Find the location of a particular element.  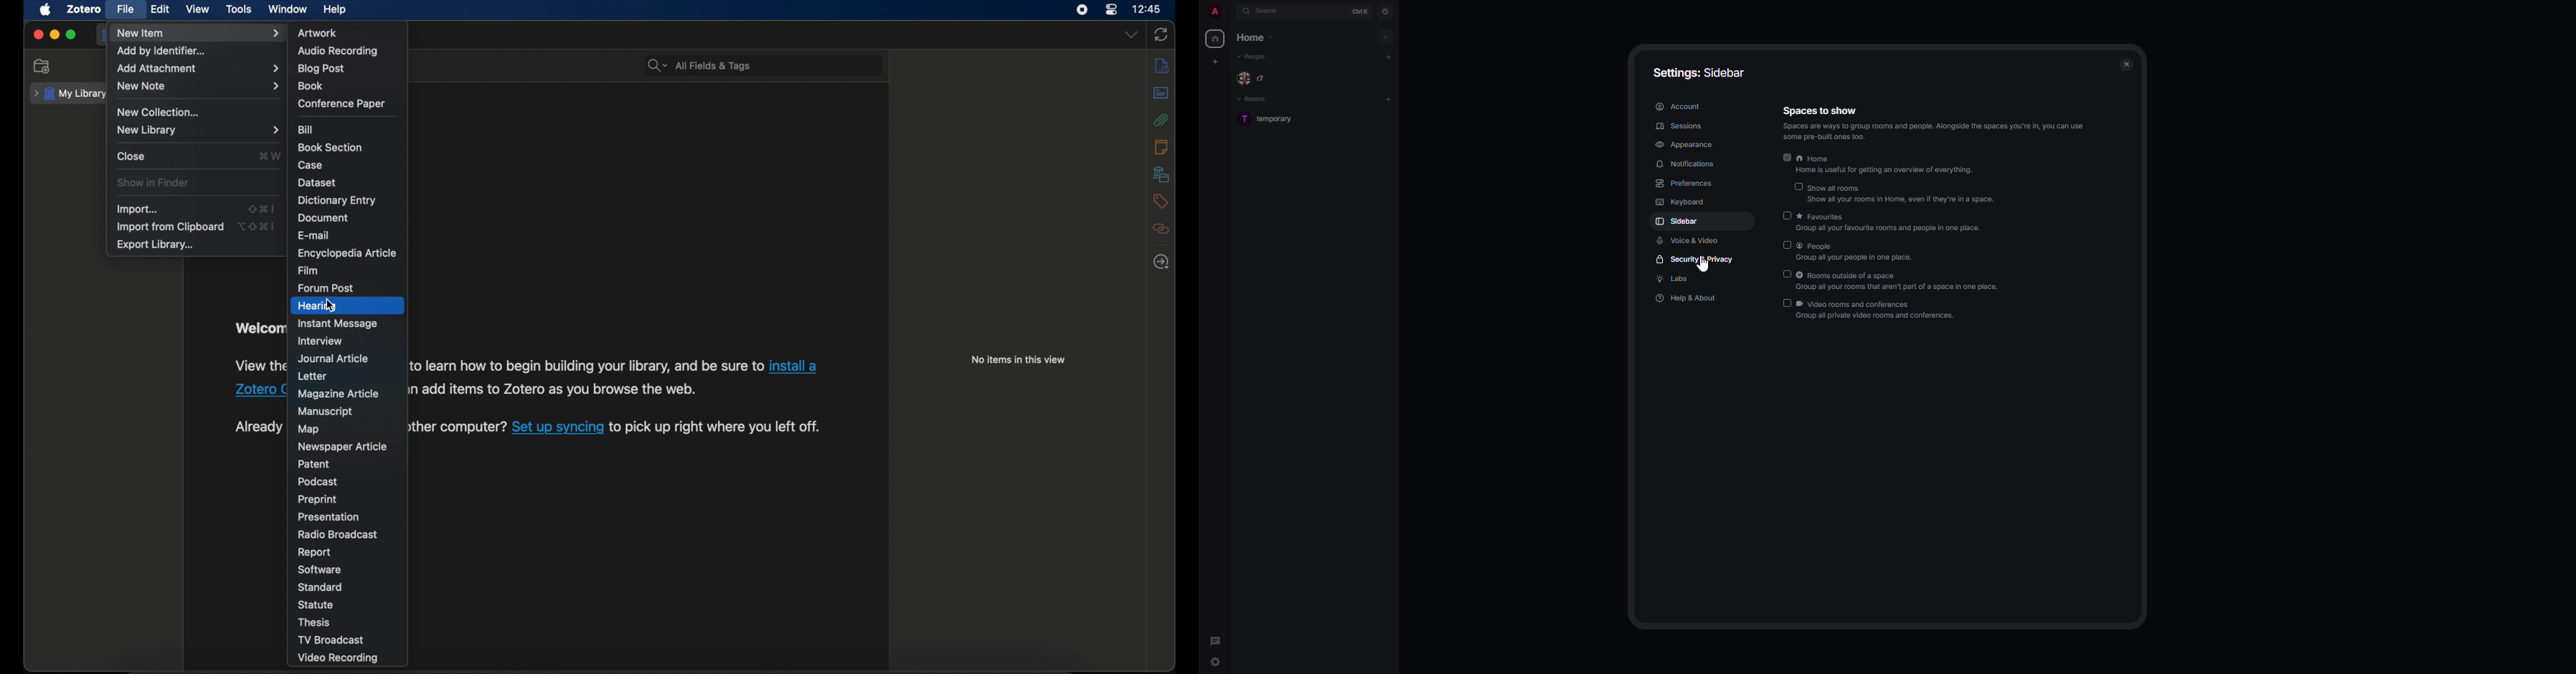

video rooms is located at coordinates (1870, 311).